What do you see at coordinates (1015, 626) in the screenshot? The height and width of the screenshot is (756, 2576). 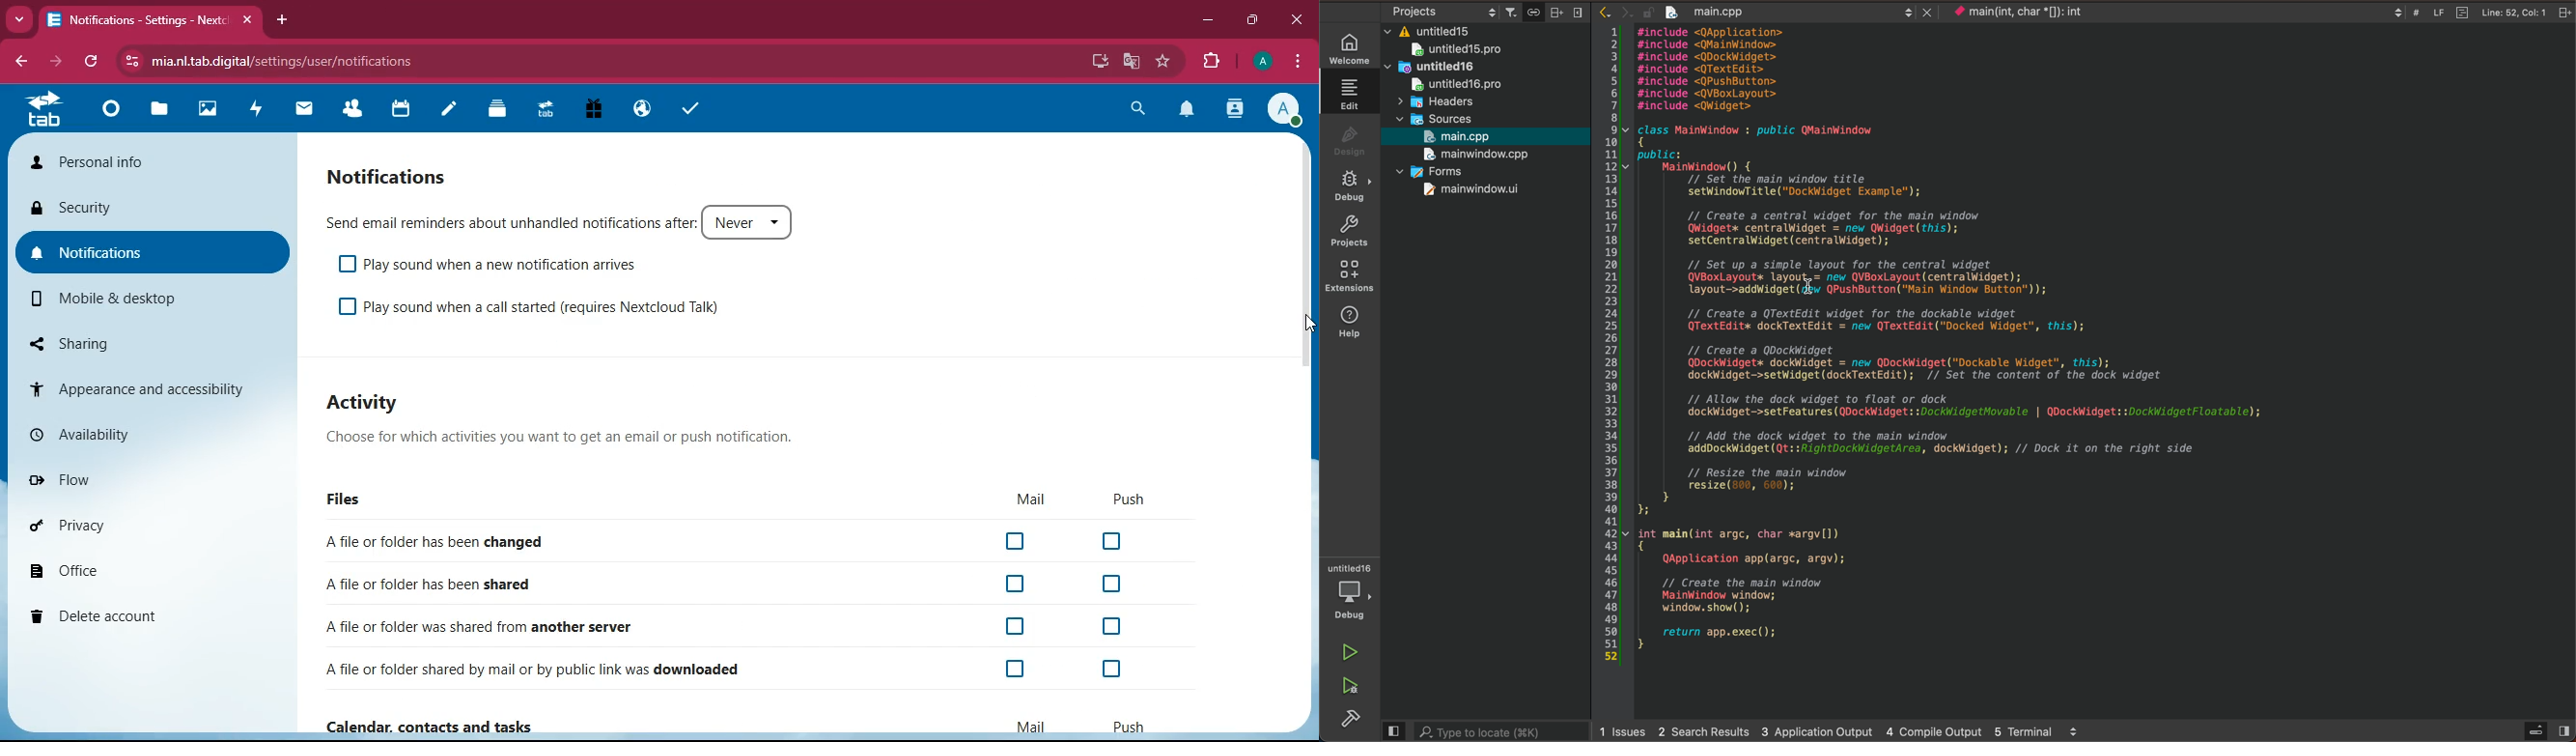 I see `off` at bounding box center [1015, 626].